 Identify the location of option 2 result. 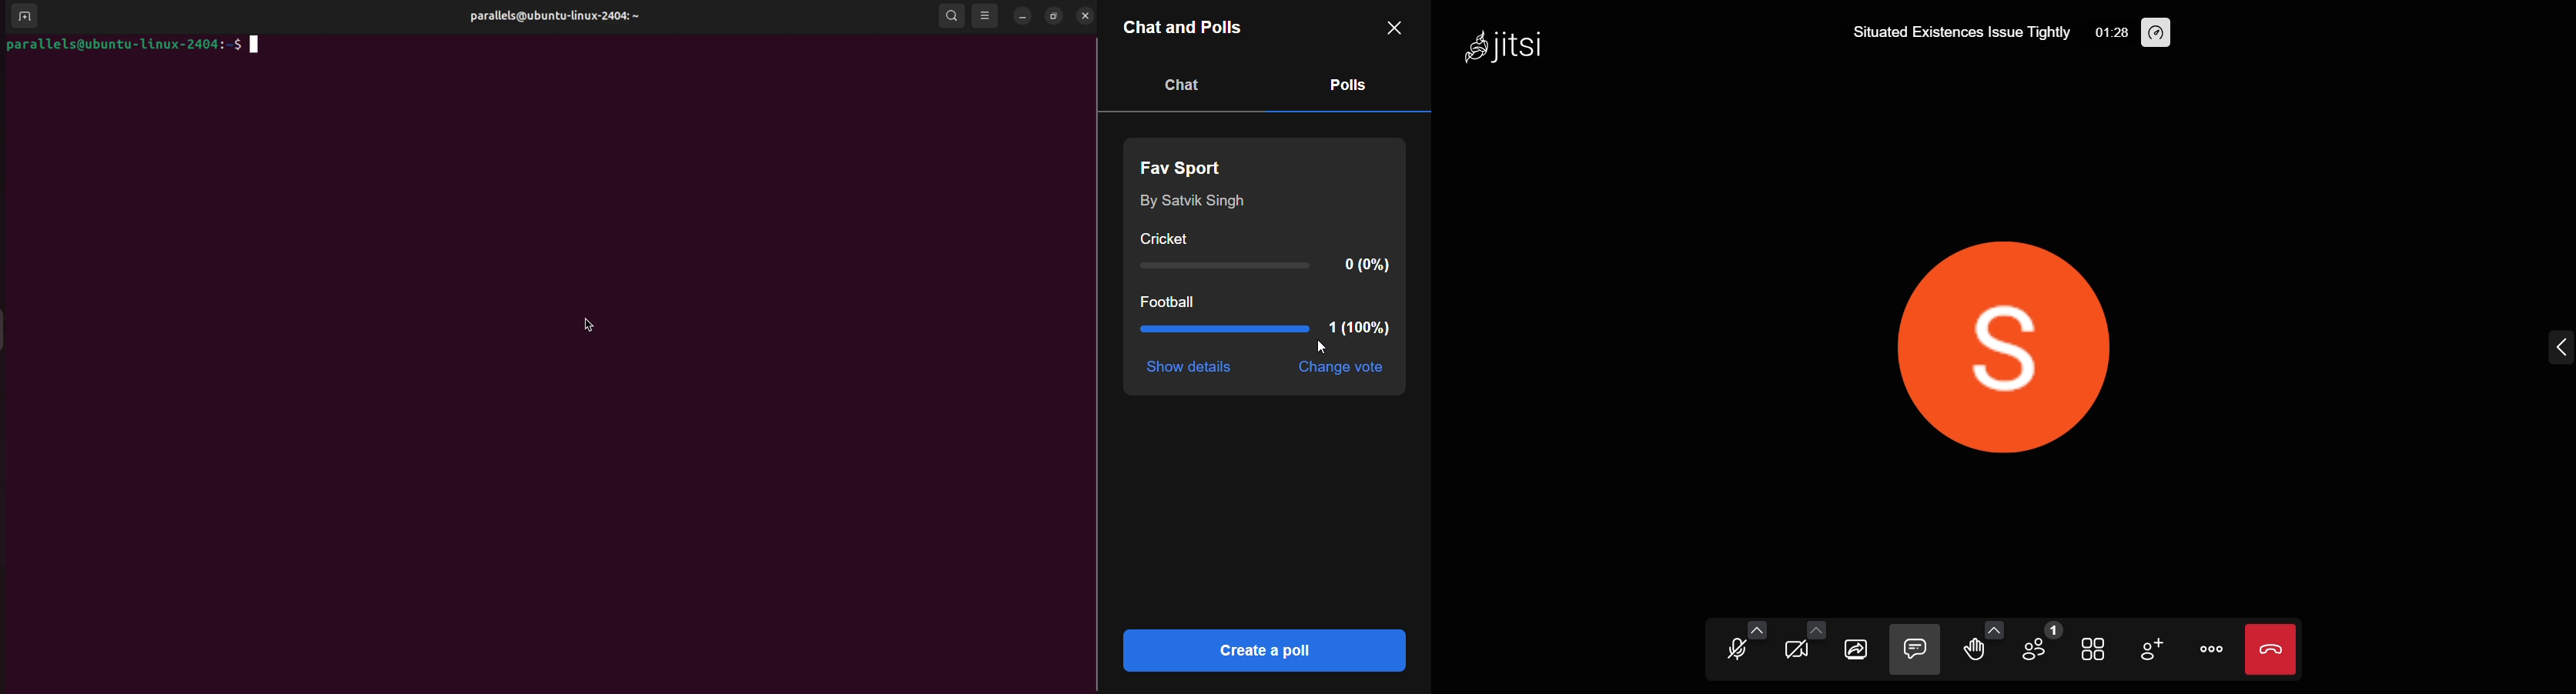
(1274, 331).